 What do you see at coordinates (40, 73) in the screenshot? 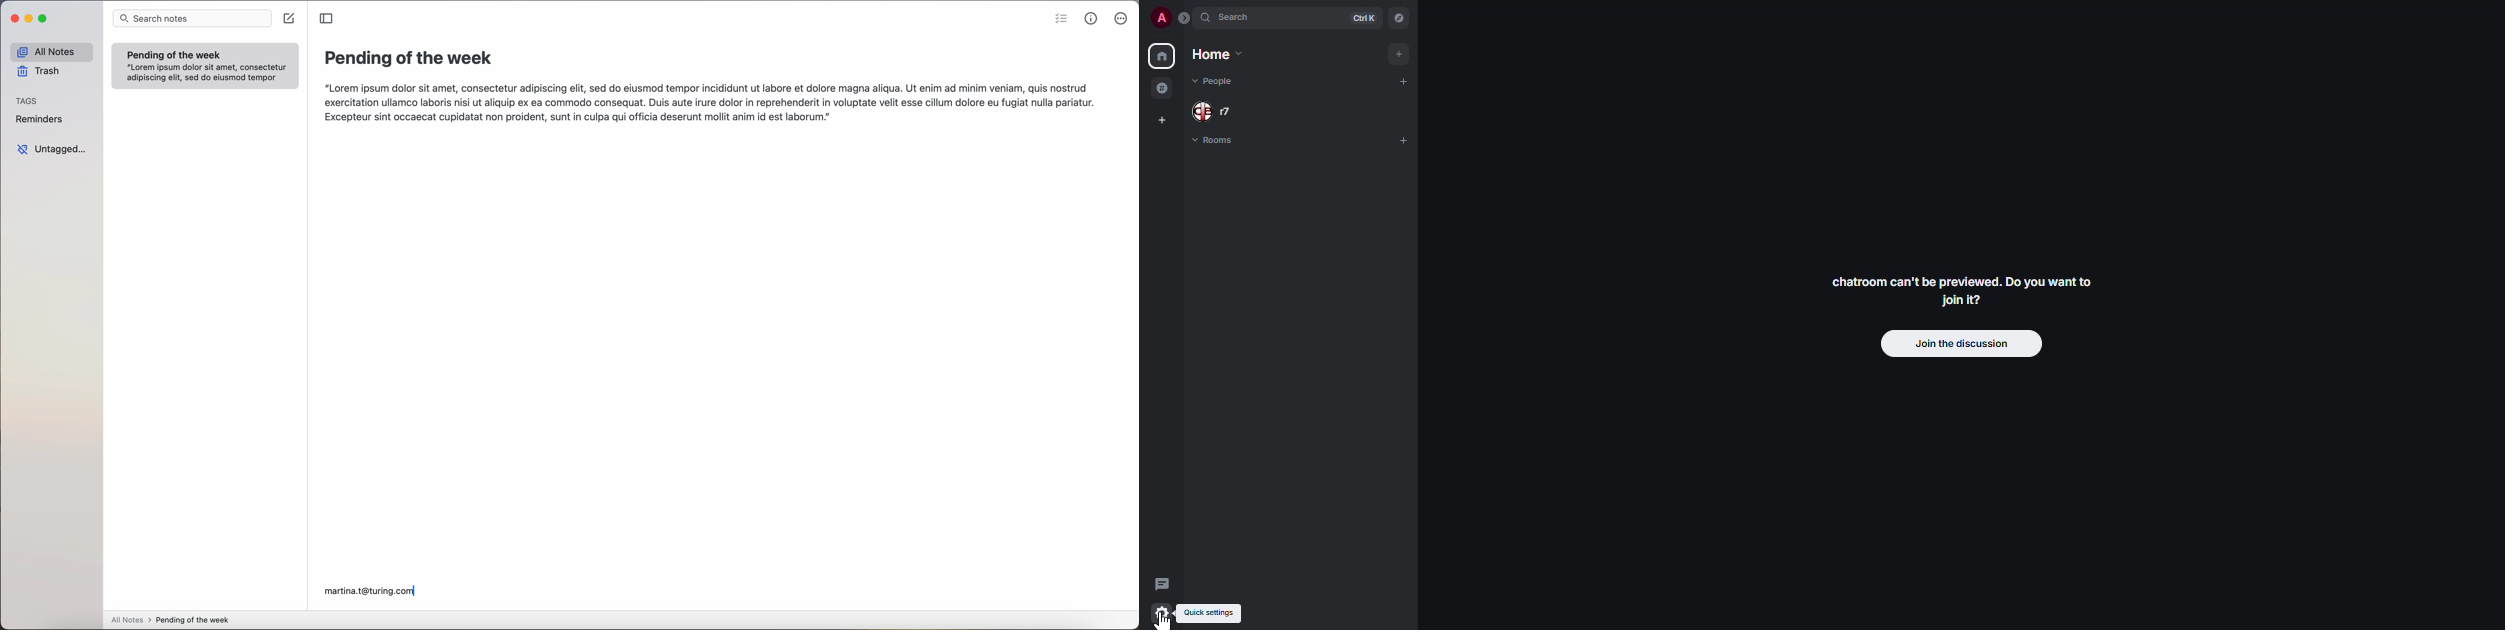
I see `trash` at bounding box center [40, 73].